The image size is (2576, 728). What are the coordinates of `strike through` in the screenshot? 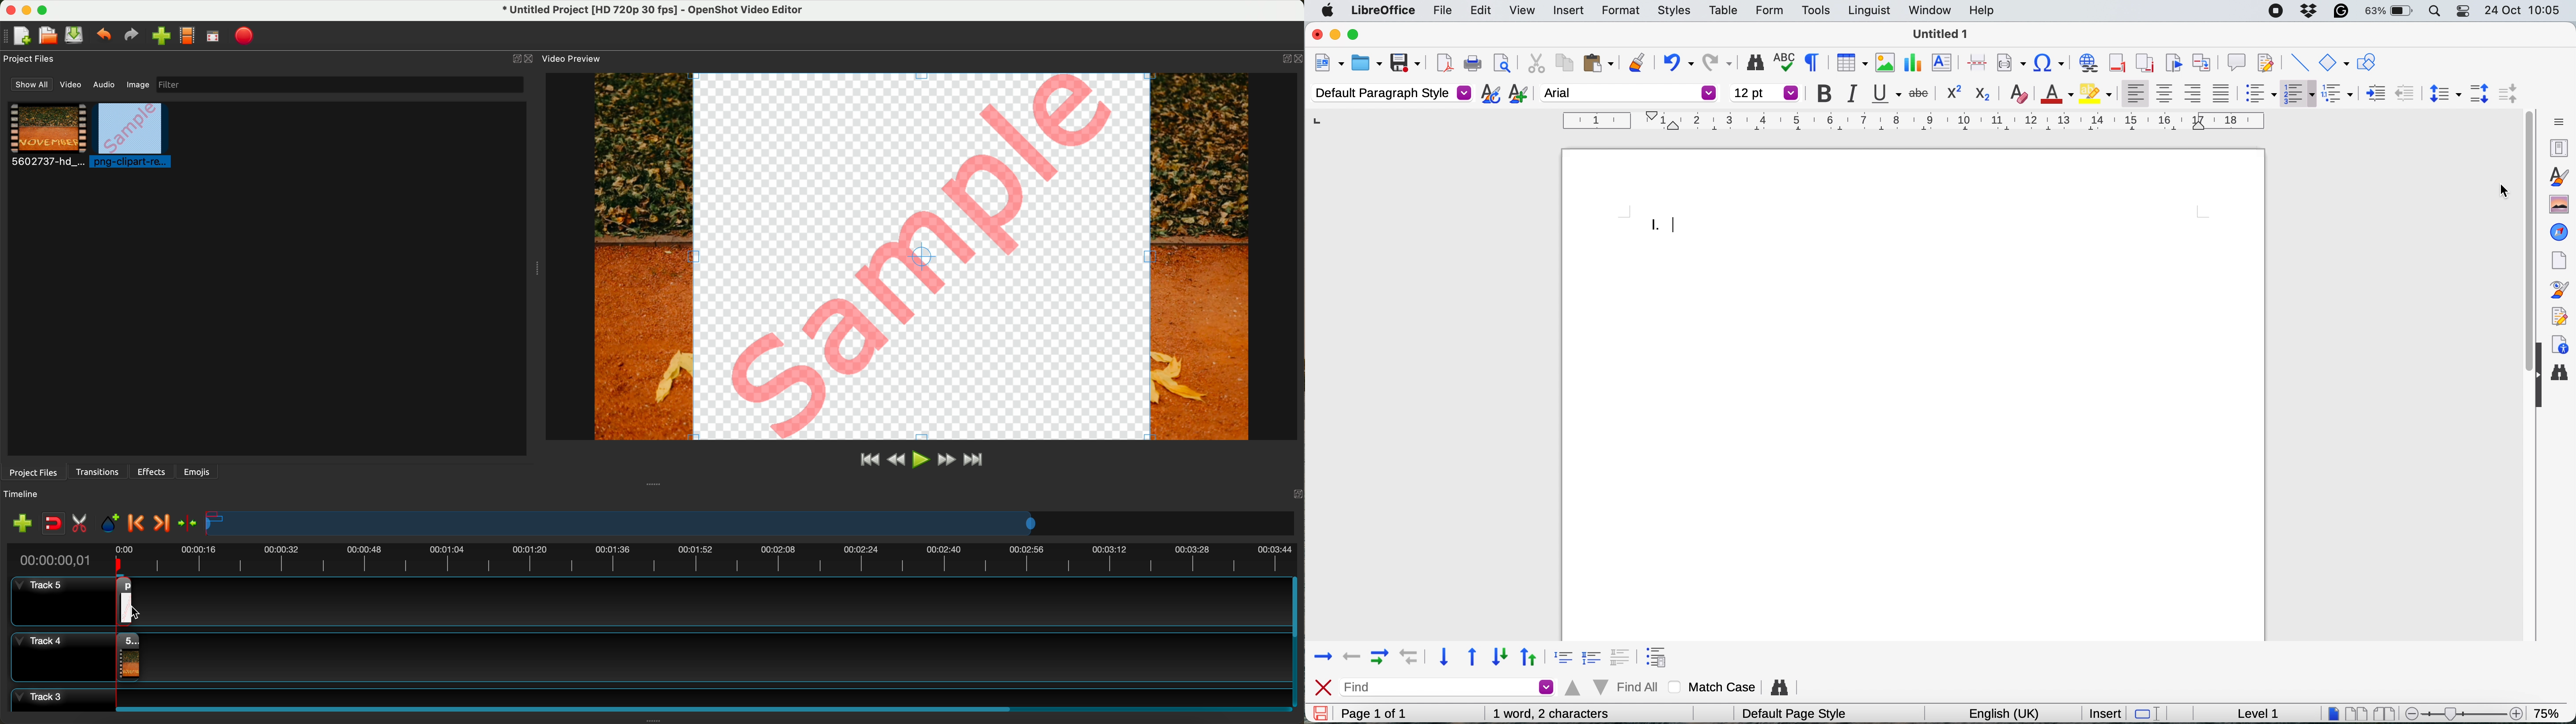 It's located at (1921, 91).